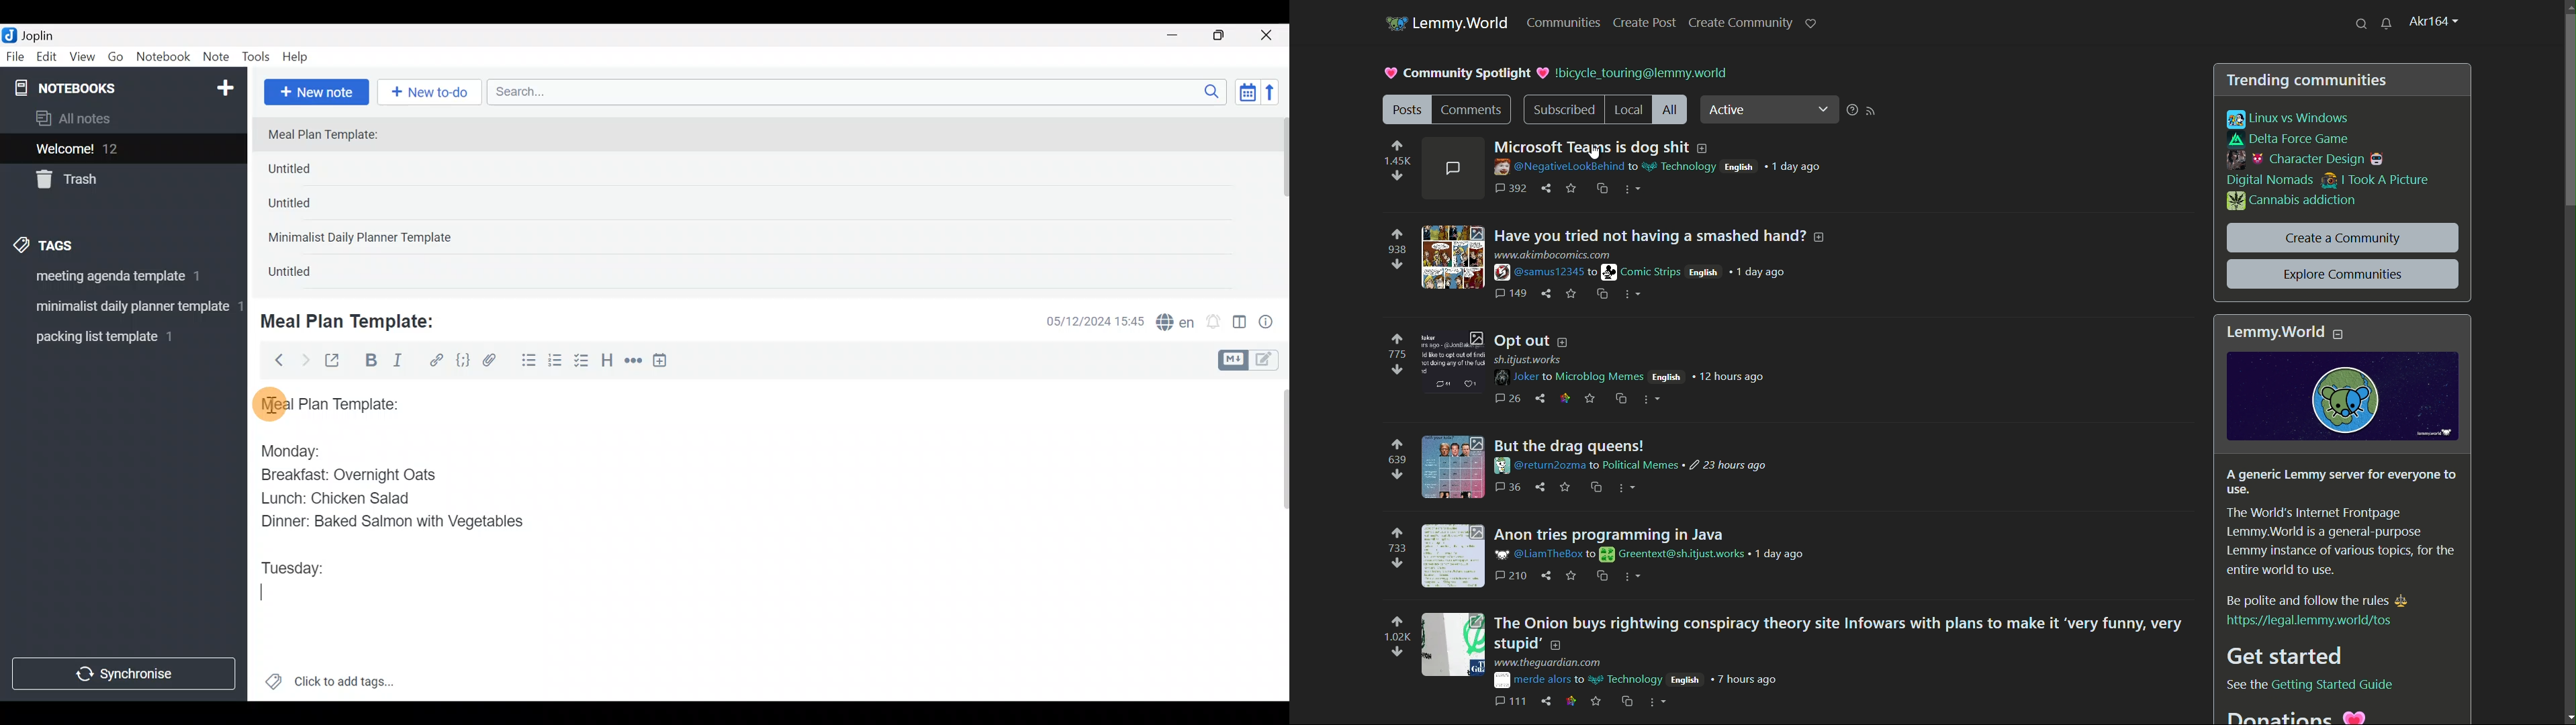 The image size is (2576, 728). Describe the element at coordinates (1811, 22) in the screenshot. I see `support lemmy.world` at that location.